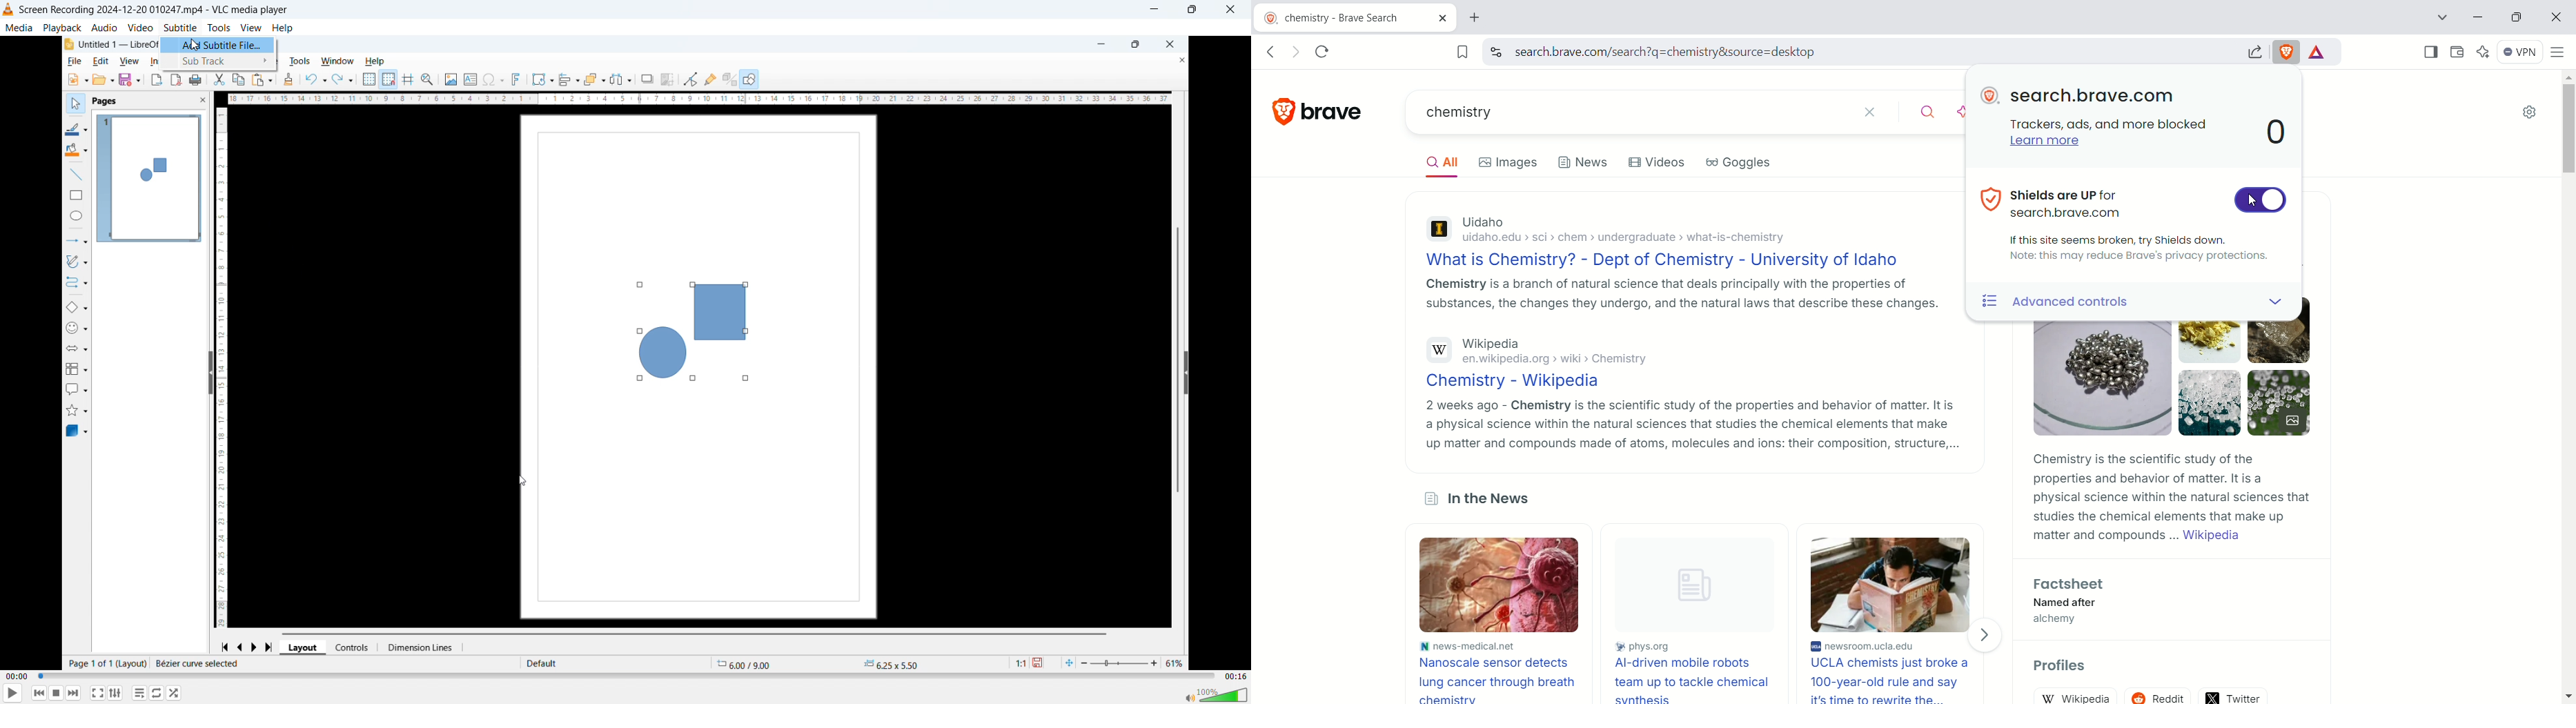 This screenshot has height=728, width=2576. Describe the element at coordinates (2139, 249) in the screenshot. I see `If this site seems broken, try shields down. Note: this may reduce Brave's privacy protections.` at that location.